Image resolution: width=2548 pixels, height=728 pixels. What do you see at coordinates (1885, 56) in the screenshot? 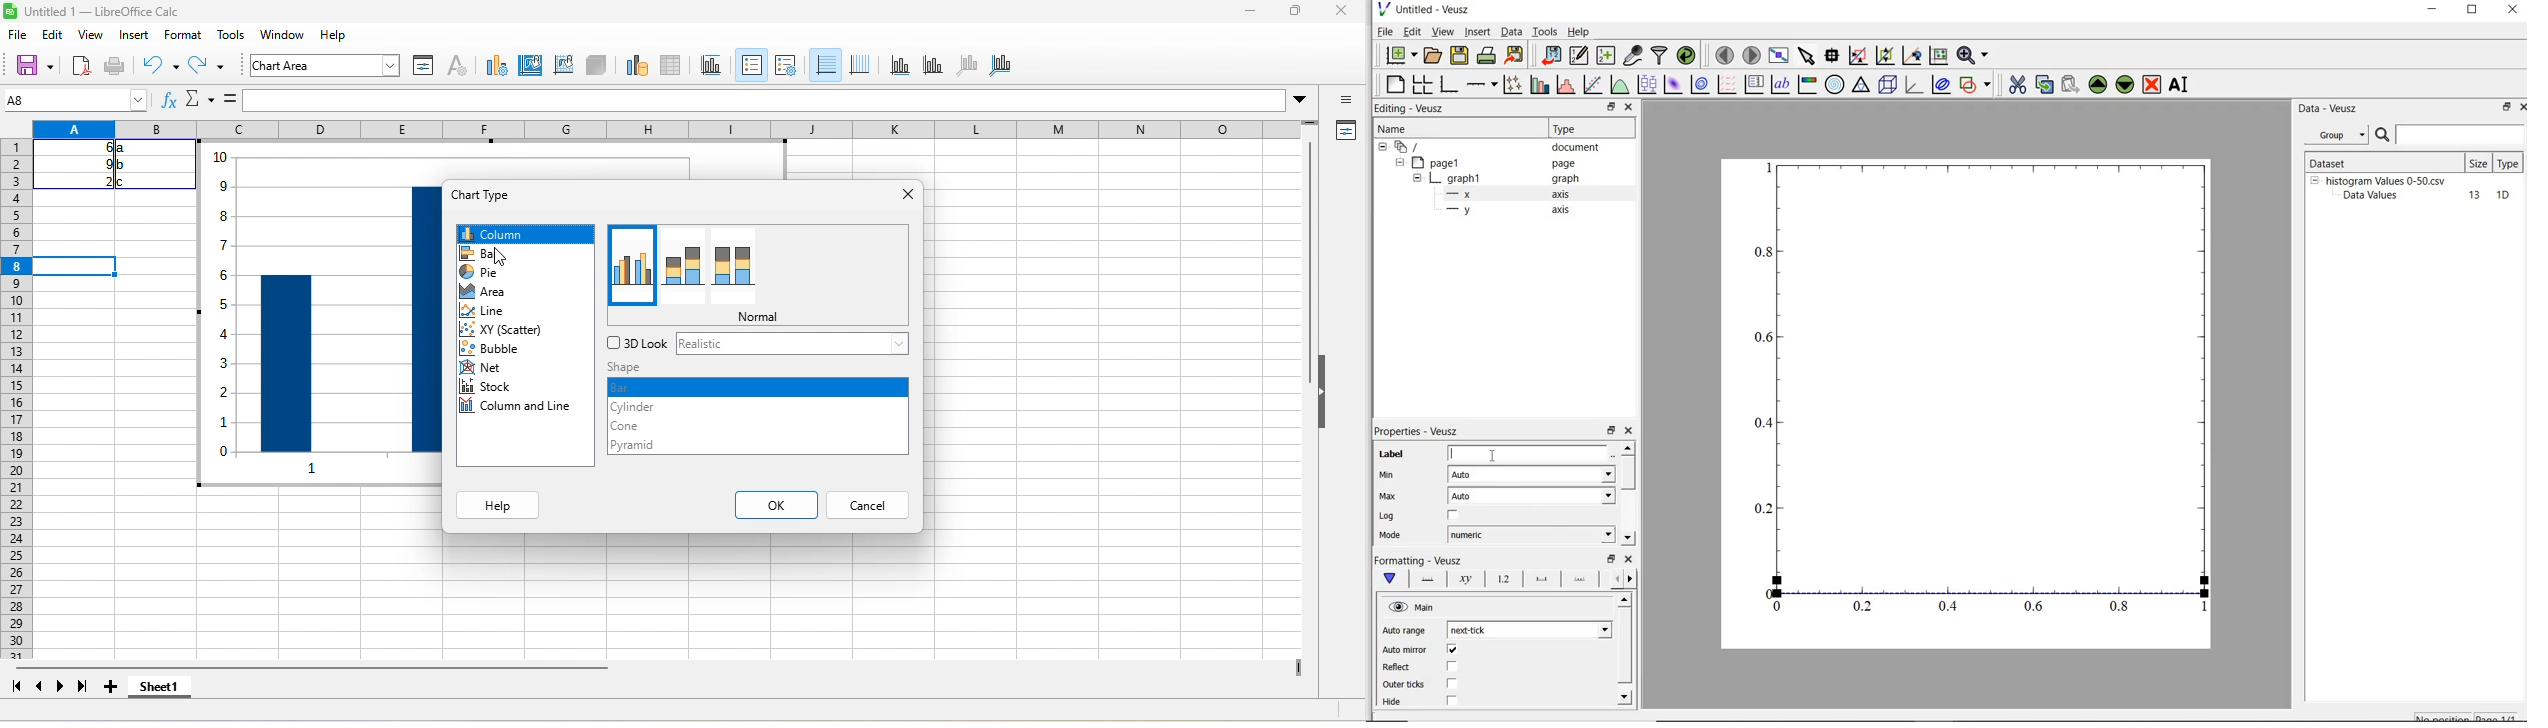
I see `click or draw a rectangle to zoom on graph axes` at bounding box center [1885, 56].